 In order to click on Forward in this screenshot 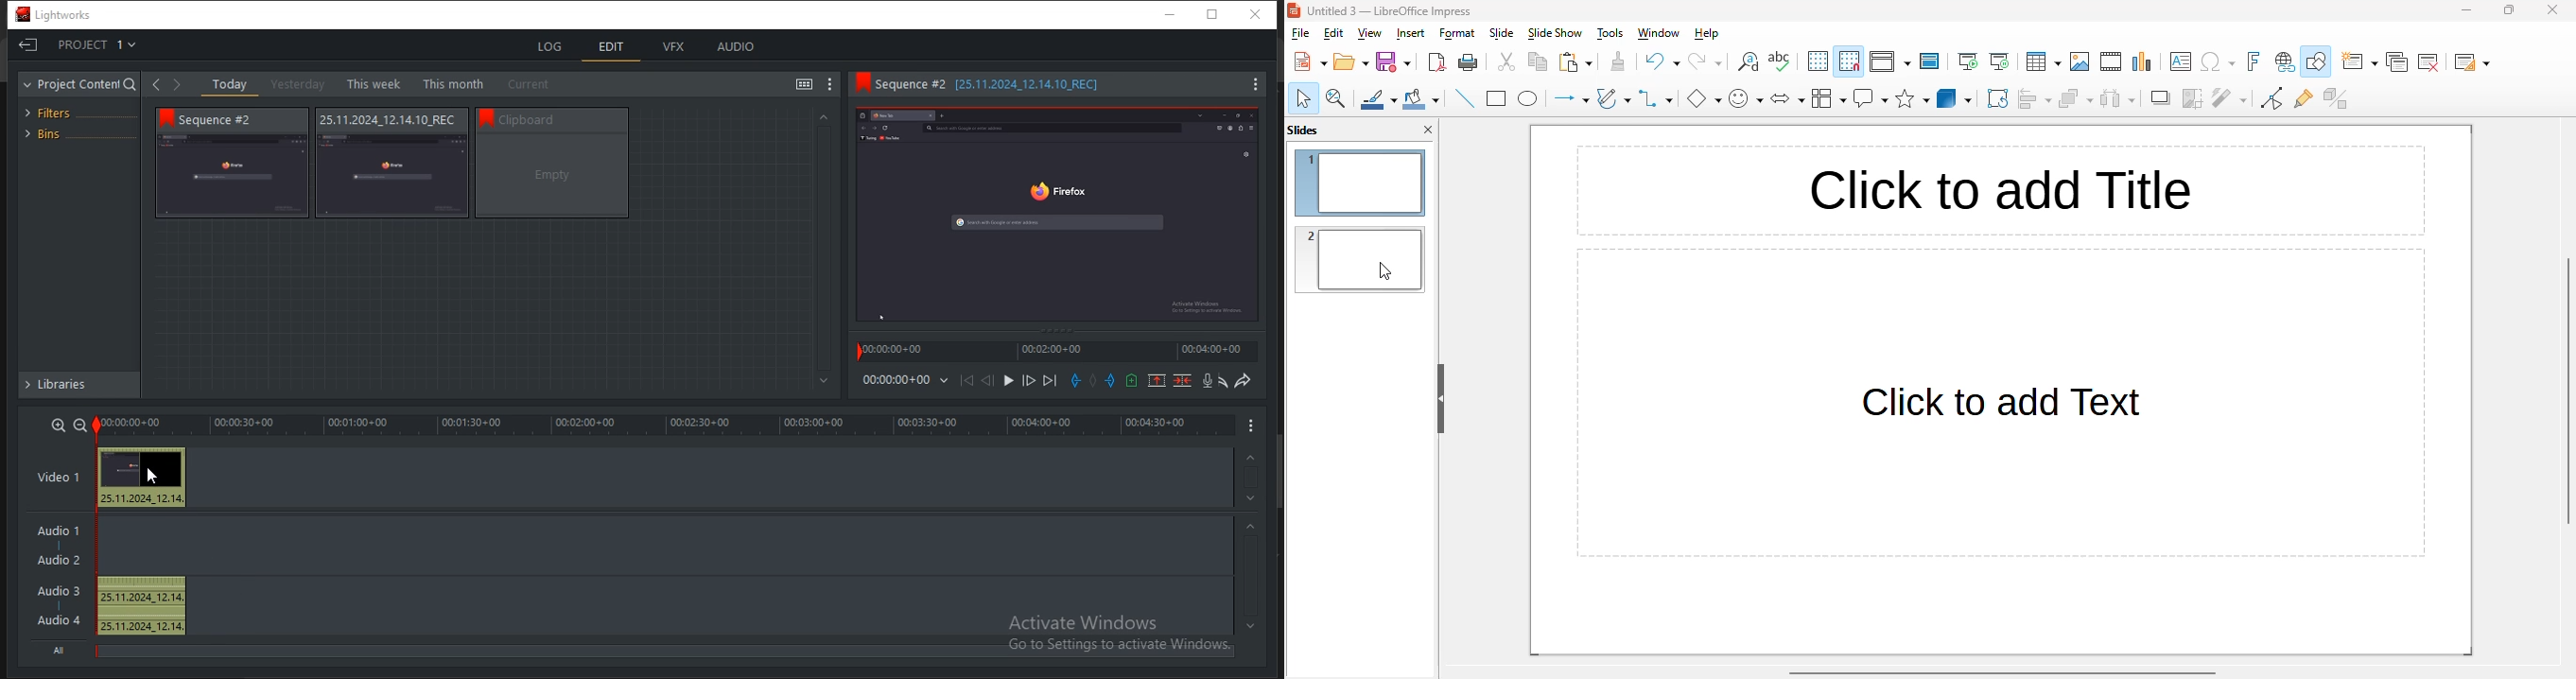, I will do `click(175, 87)`.